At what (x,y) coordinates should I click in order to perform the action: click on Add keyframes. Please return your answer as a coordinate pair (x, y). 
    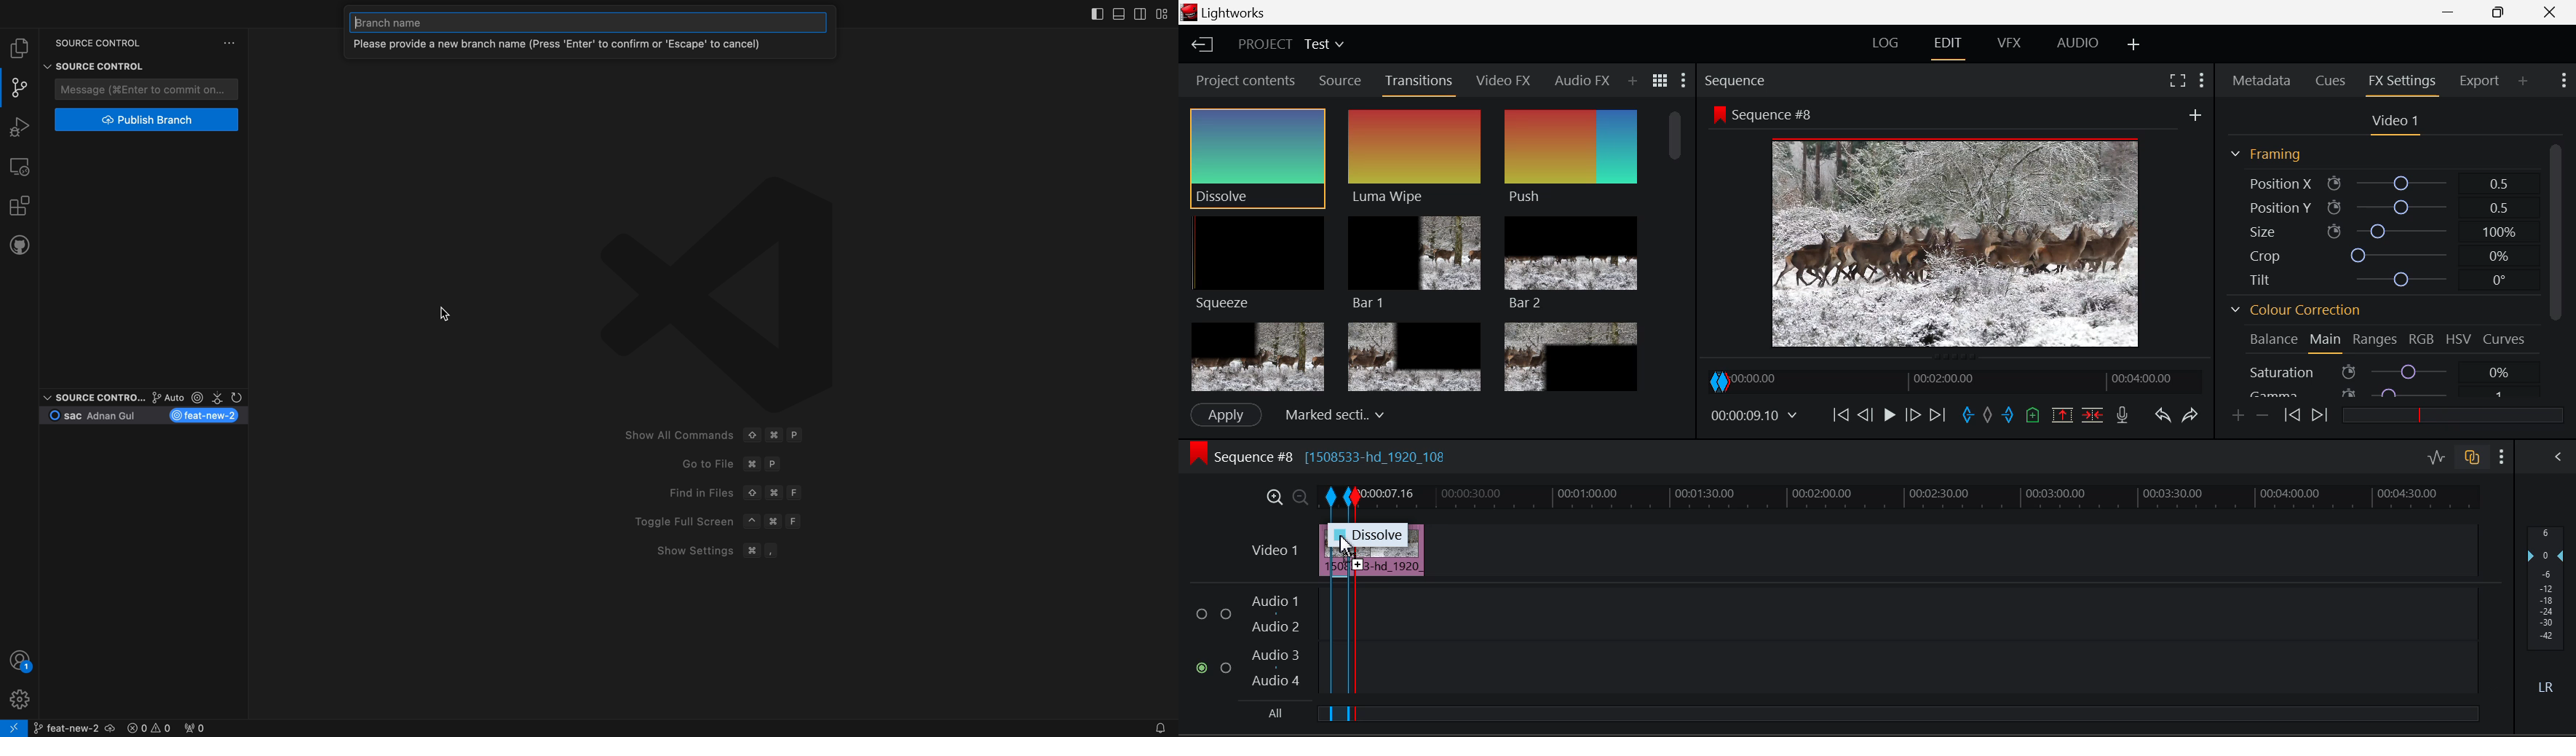
    Looking at the image, I should click on (2239, 416).